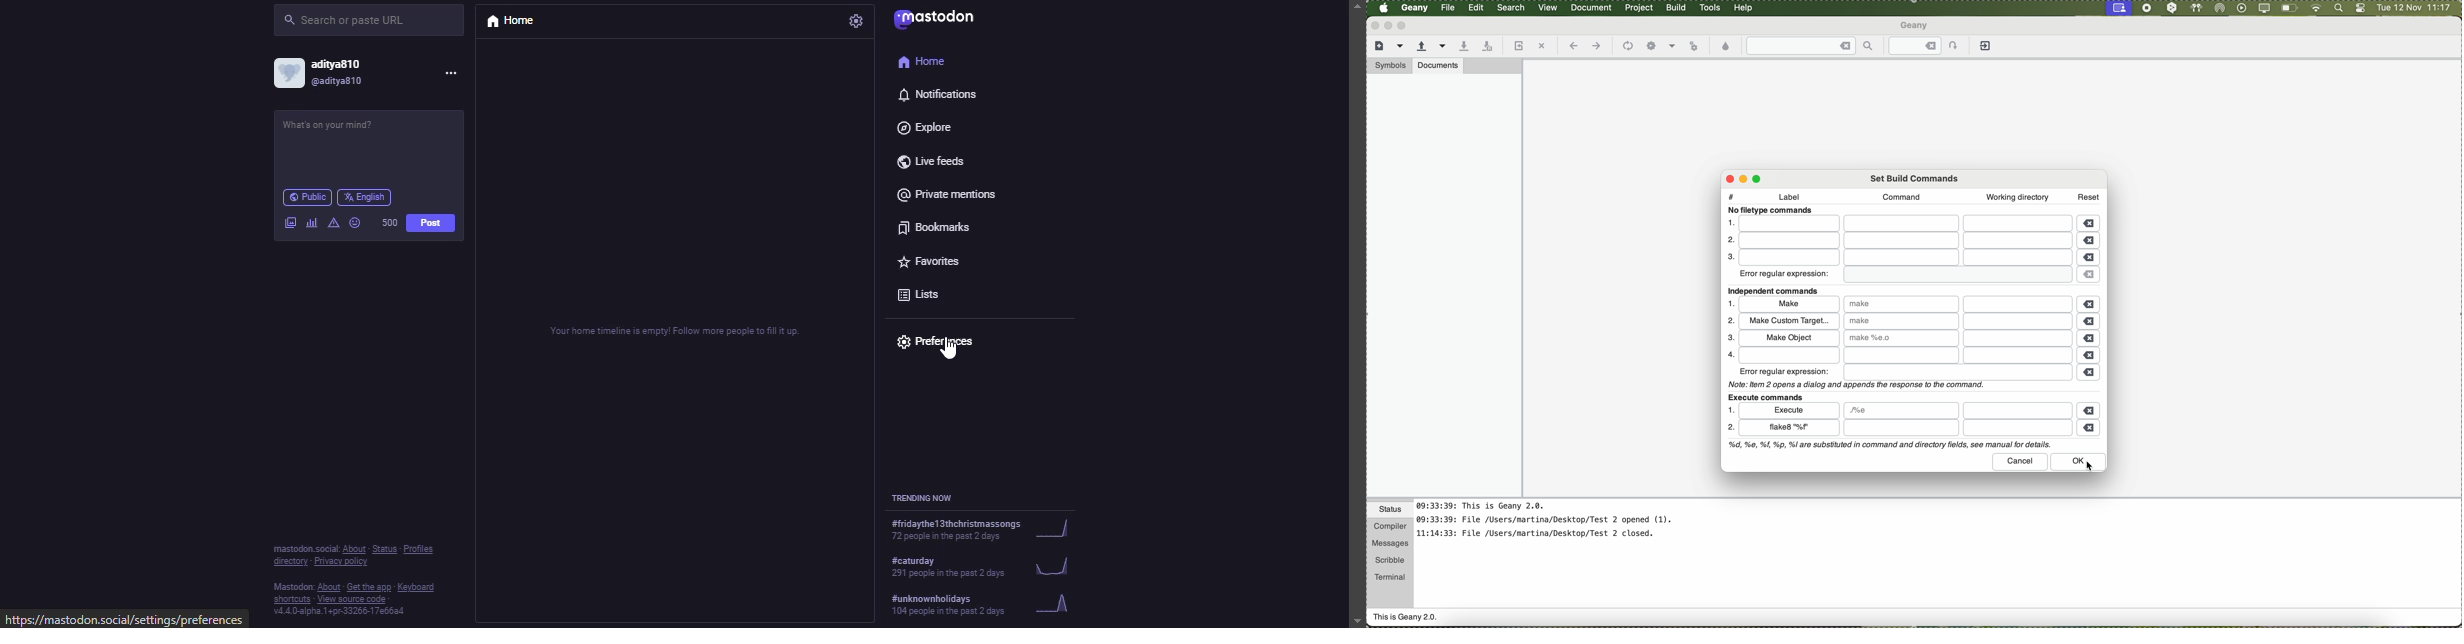 This screenshot has width=2464, height=644. I want to click on controls, so click(2361, 8).